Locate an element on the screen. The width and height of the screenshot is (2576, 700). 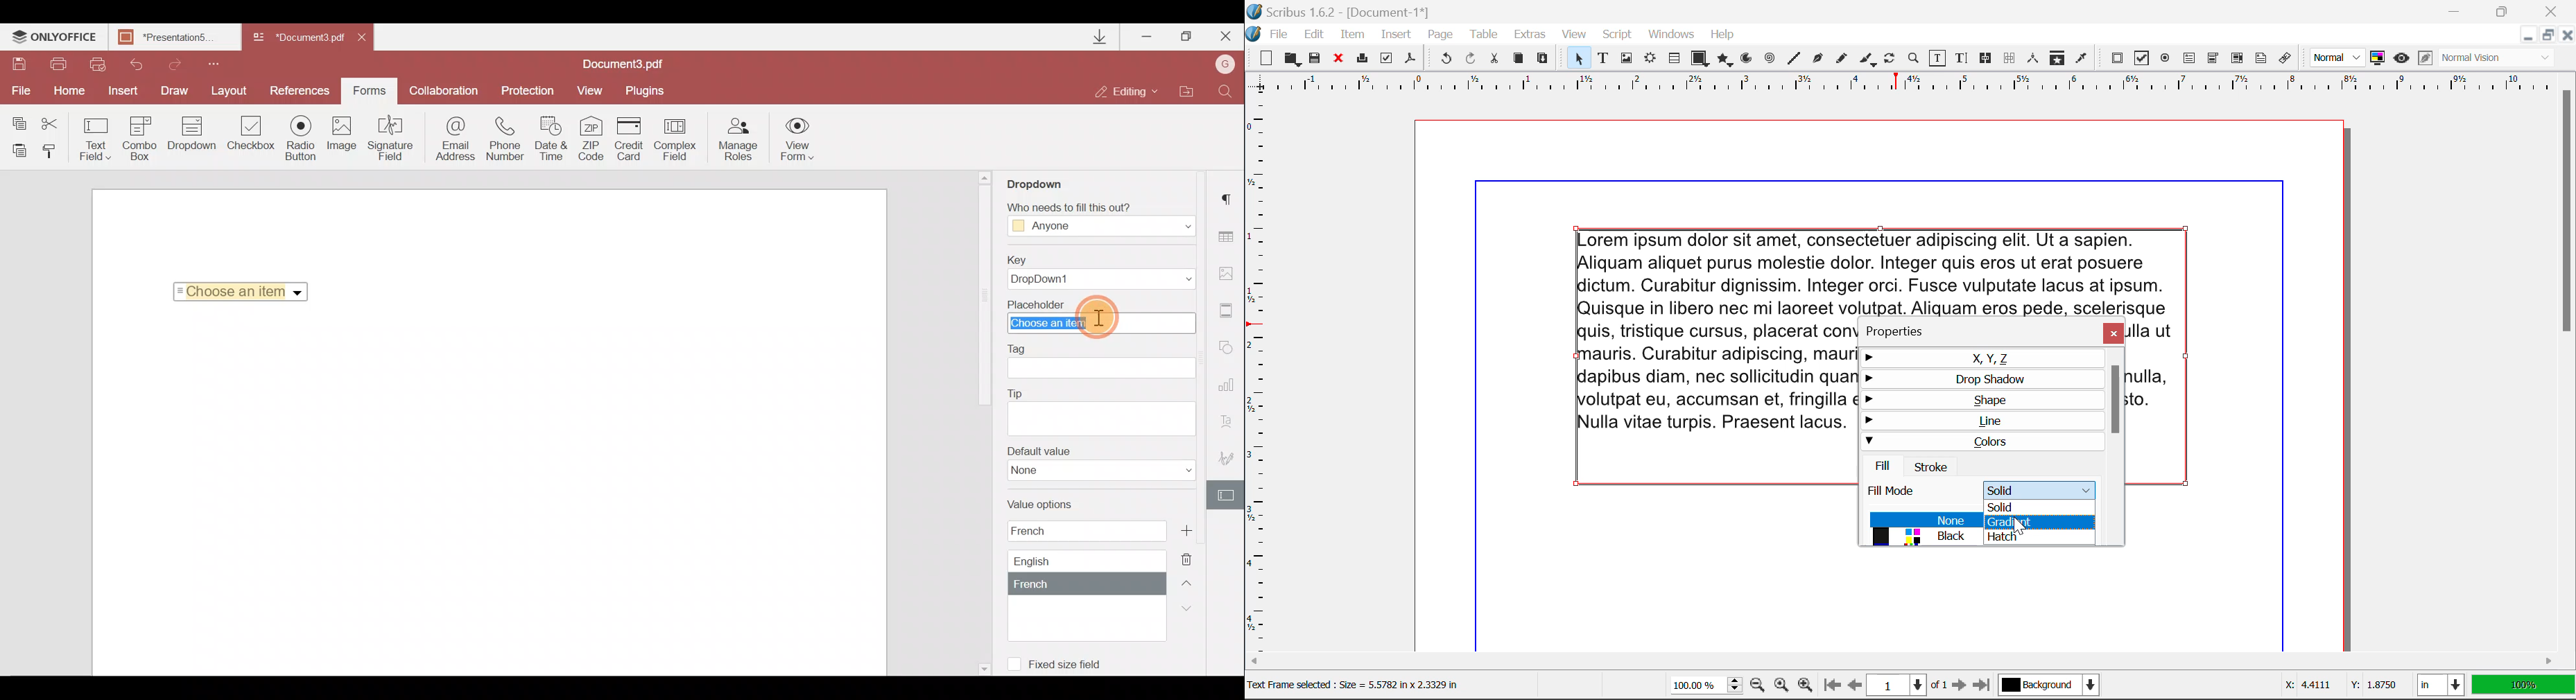
Choose an item  is located at coordinates (245, 289).